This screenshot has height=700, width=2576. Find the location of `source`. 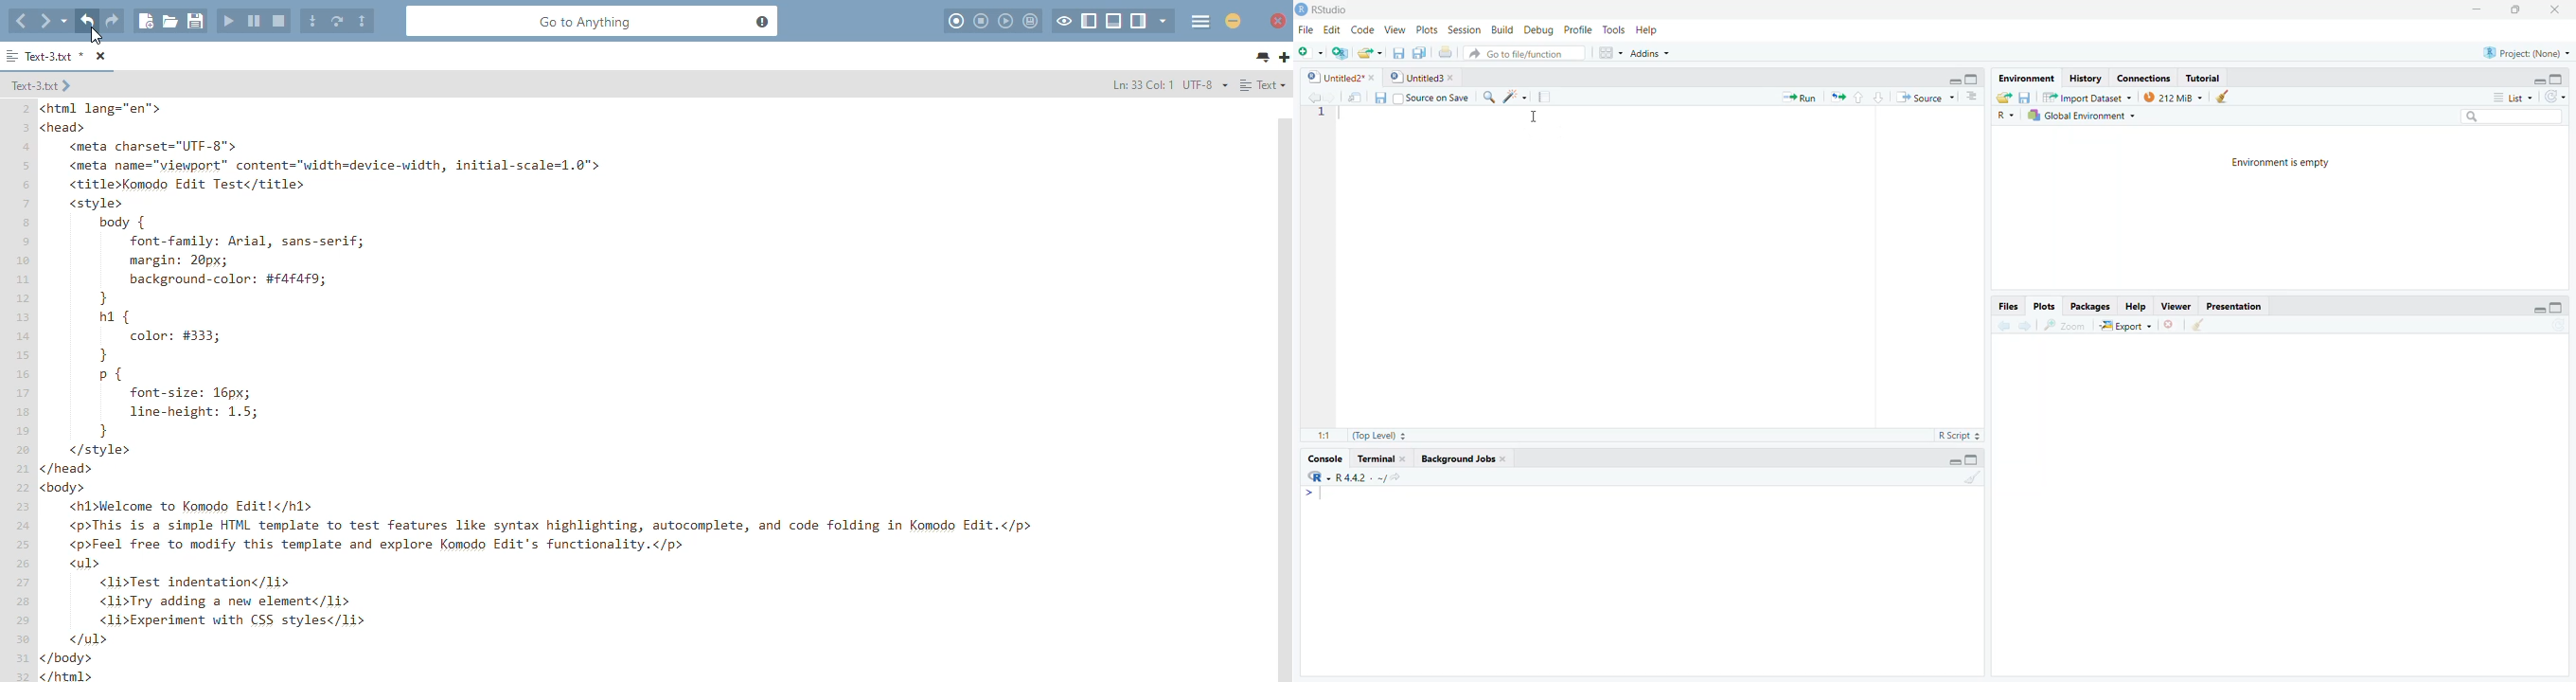

source is located at coordinates (1925, 98).